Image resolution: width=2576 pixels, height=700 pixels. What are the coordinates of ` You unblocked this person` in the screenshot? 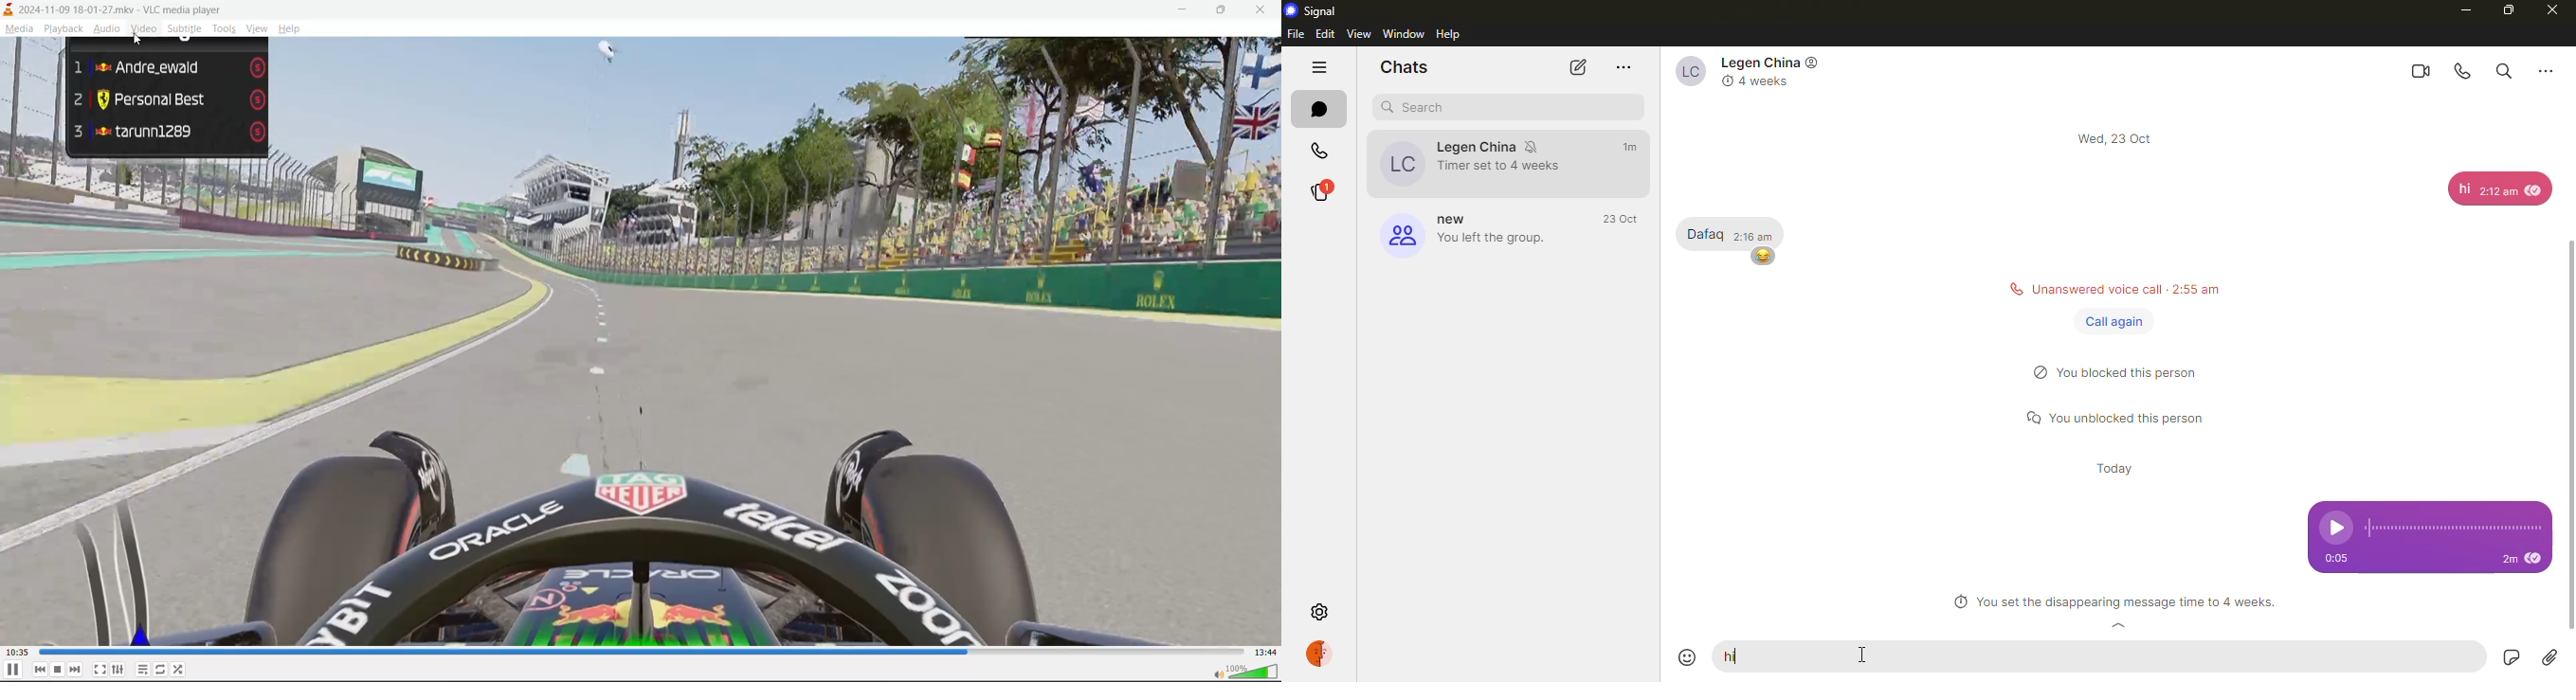 It's located at (2122, 419).